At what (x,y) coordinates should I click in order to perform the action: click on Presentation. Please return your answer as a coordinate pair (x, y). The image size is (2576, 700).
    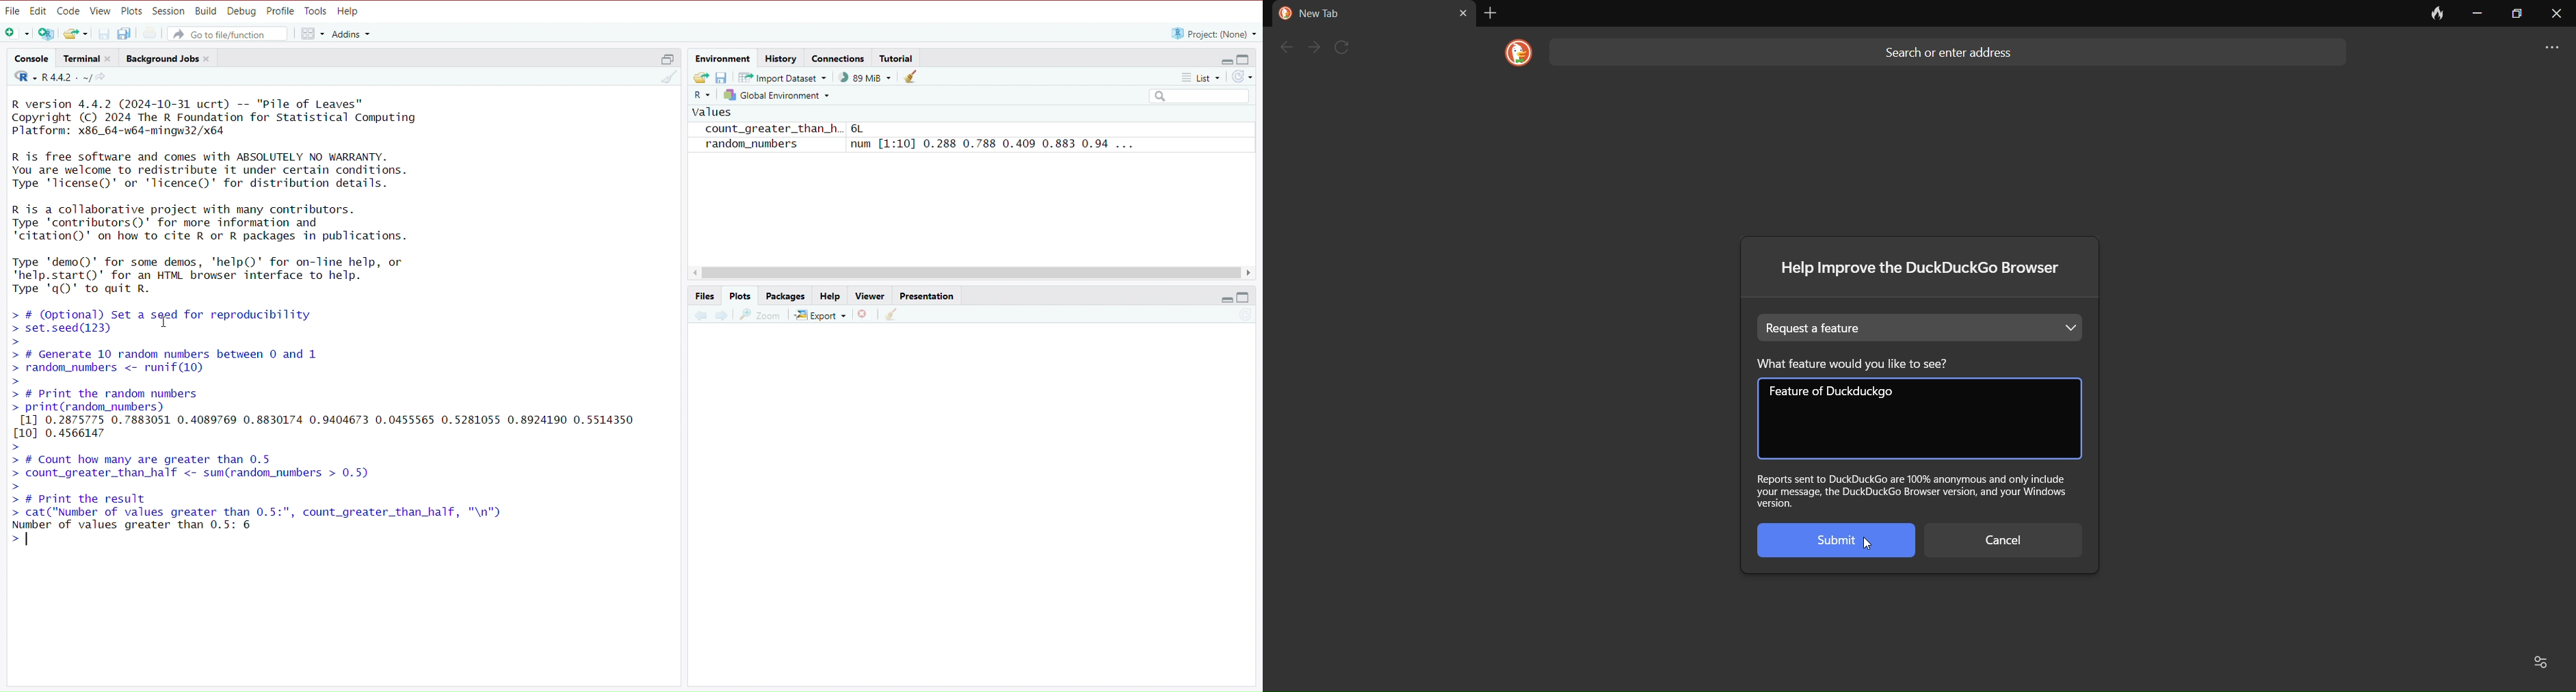
    Looking at the image, I should click on (928, 295).